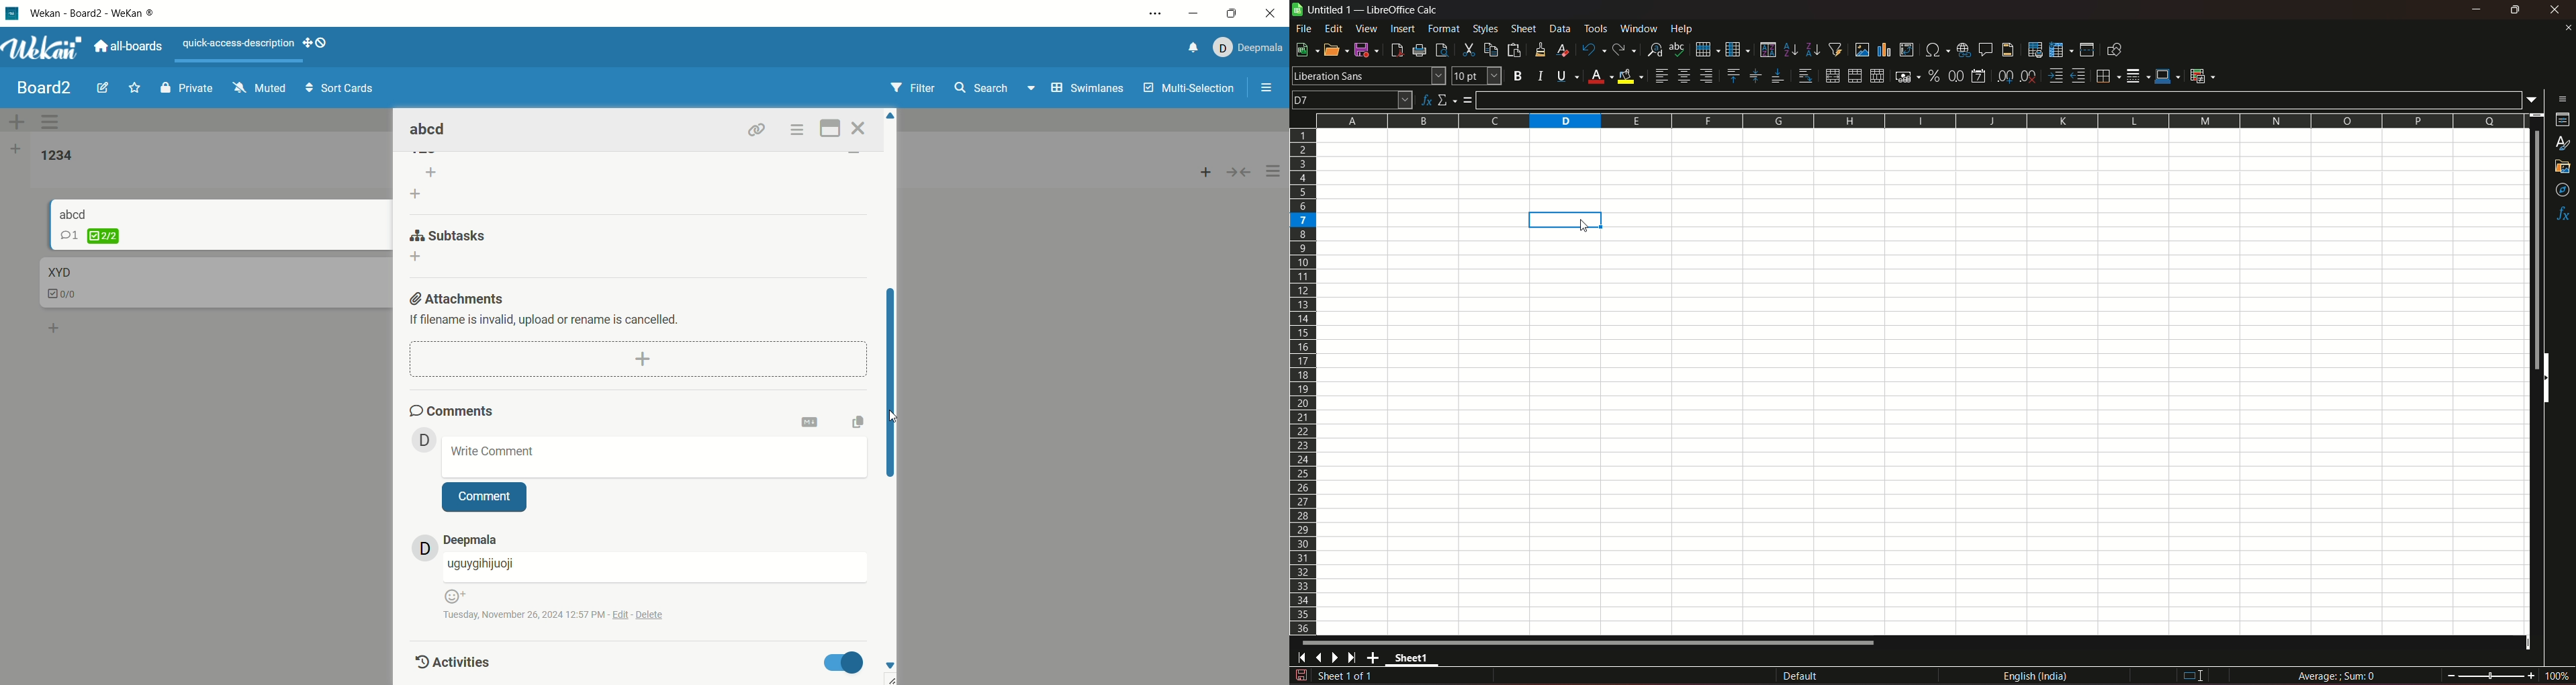 Image resolution: width=2576 pixels, height=700 pixels. Describe the element at coordinates (2557, 9) in the screenshot. I see `close` at that location.